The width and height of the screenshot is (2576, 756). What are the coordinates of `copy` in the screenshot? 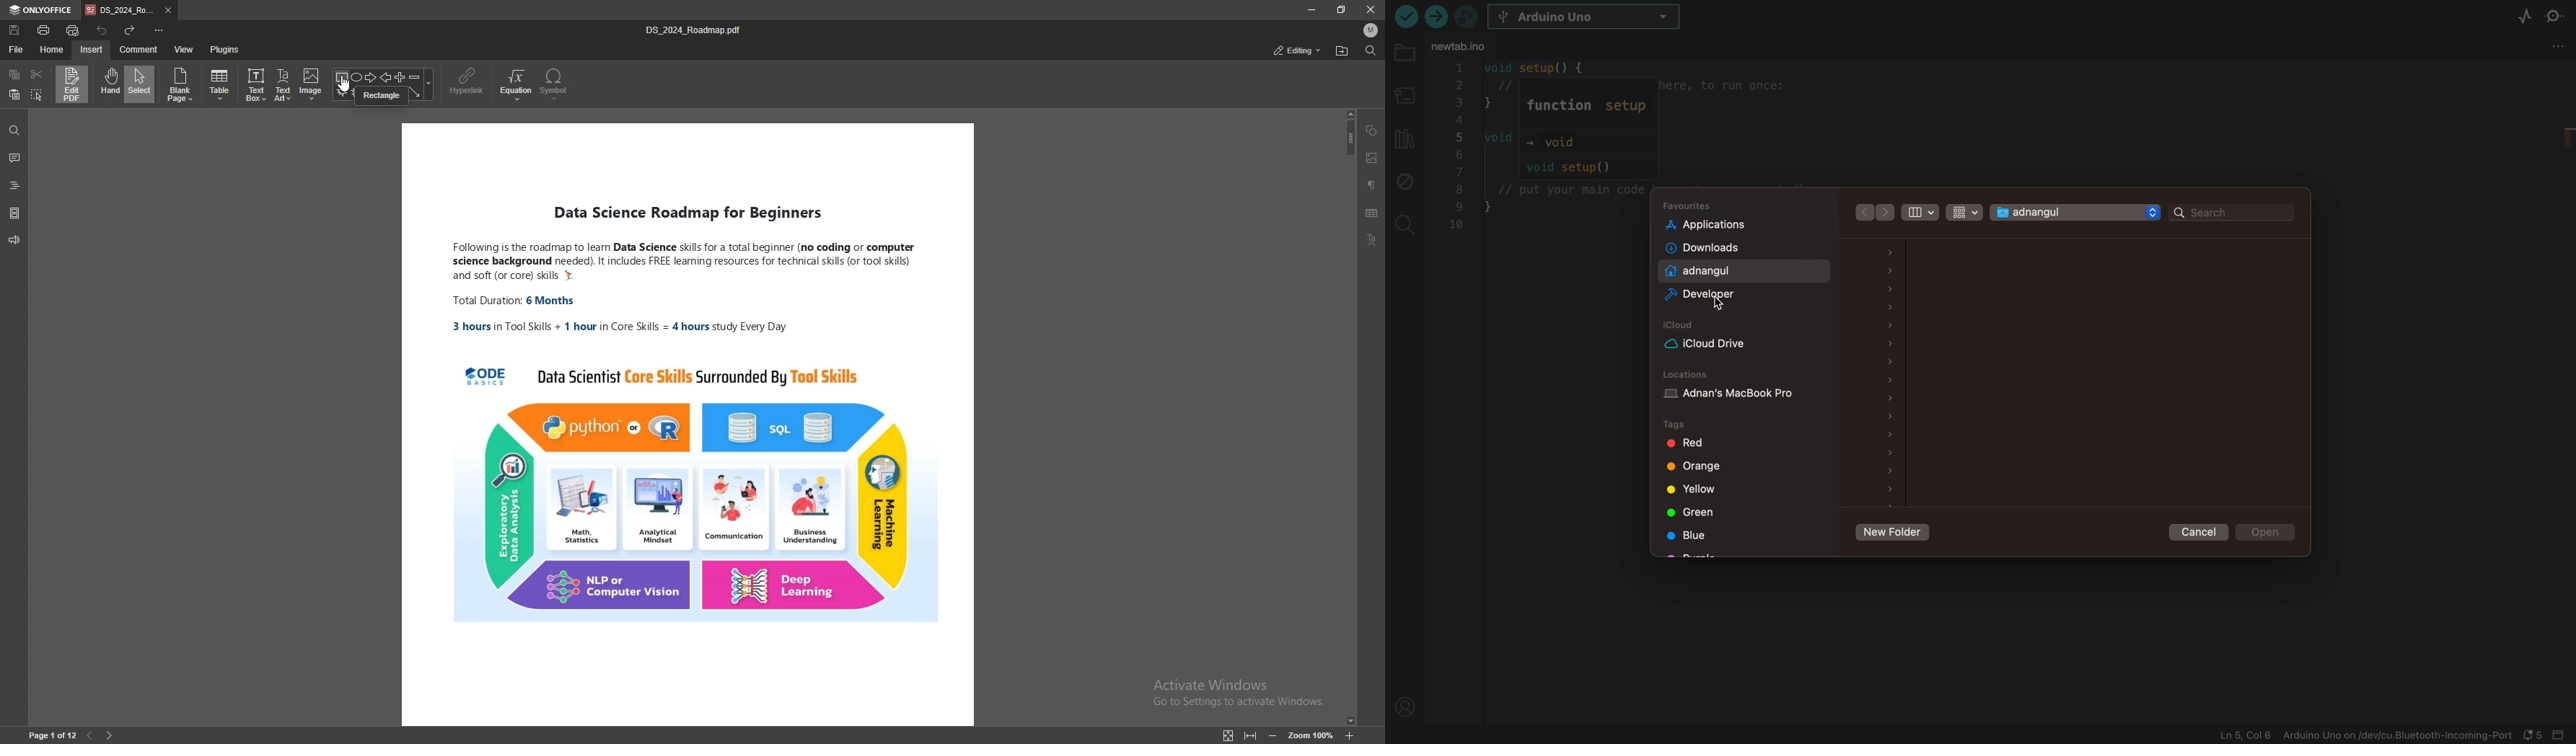 It's located at (16, 74).